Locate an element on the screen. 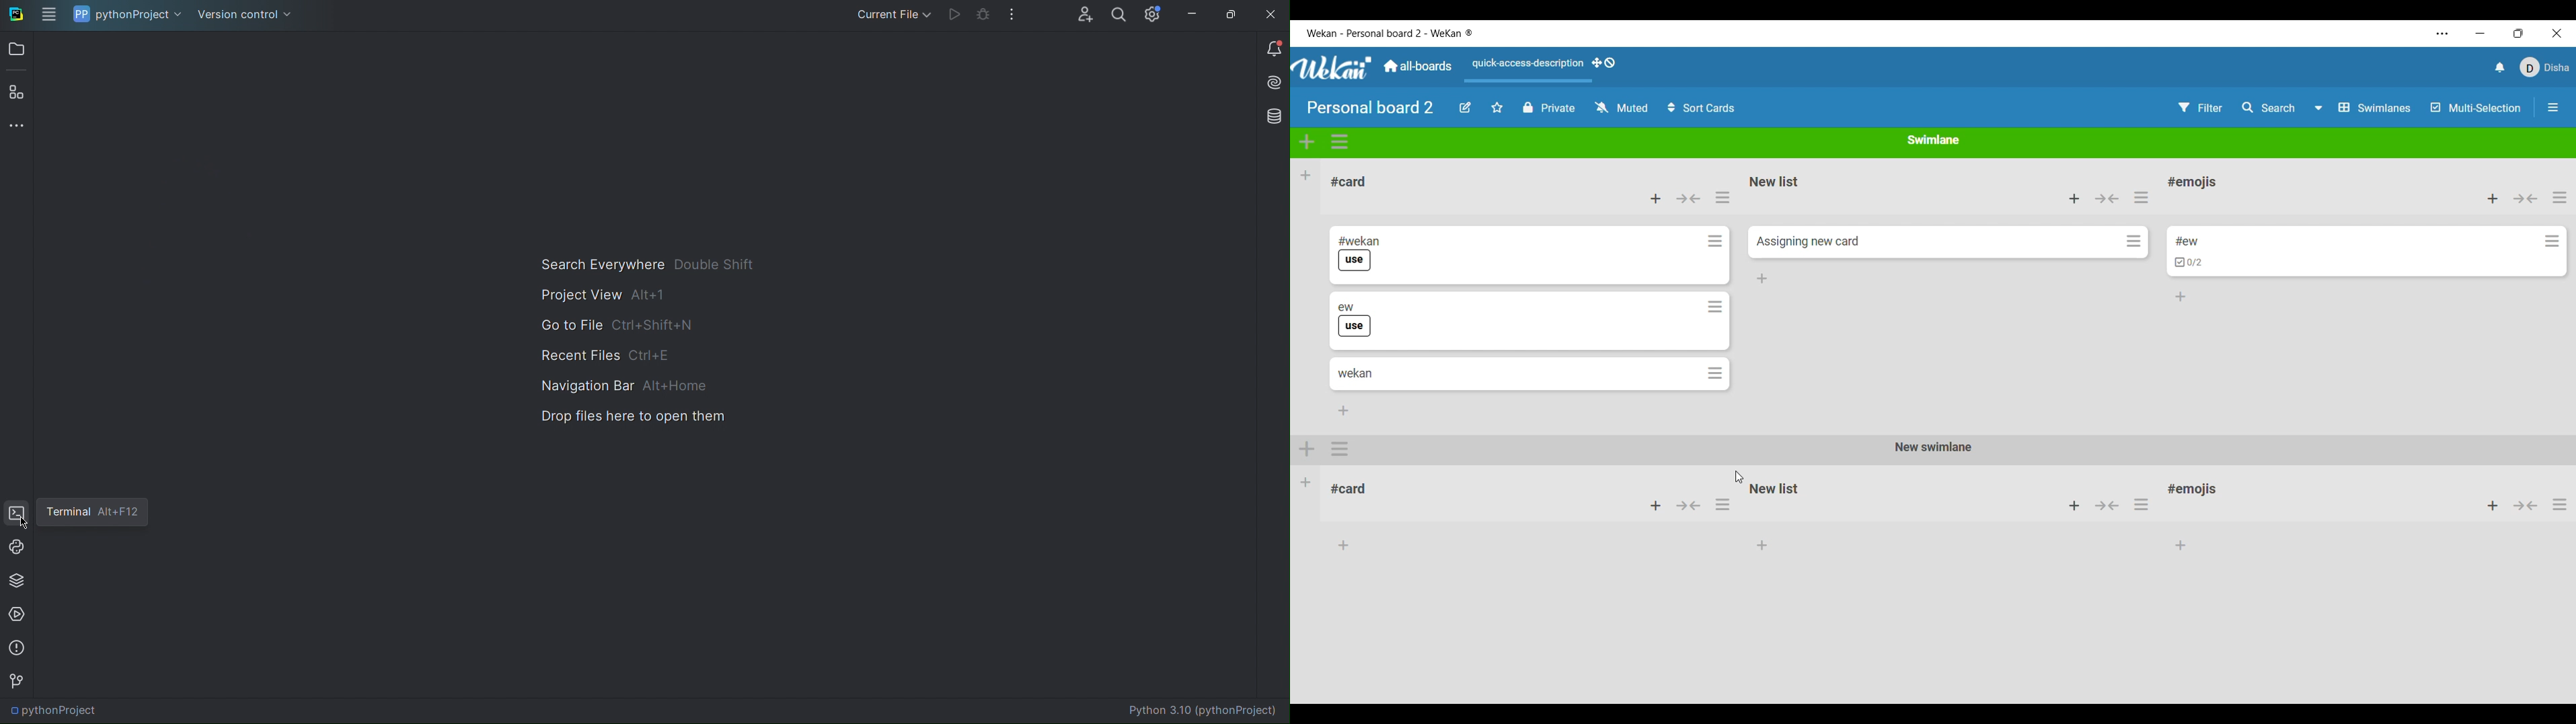 The width and height of the screenshot is (2576, 728). Notifications is located at coordinates (1271, 46).